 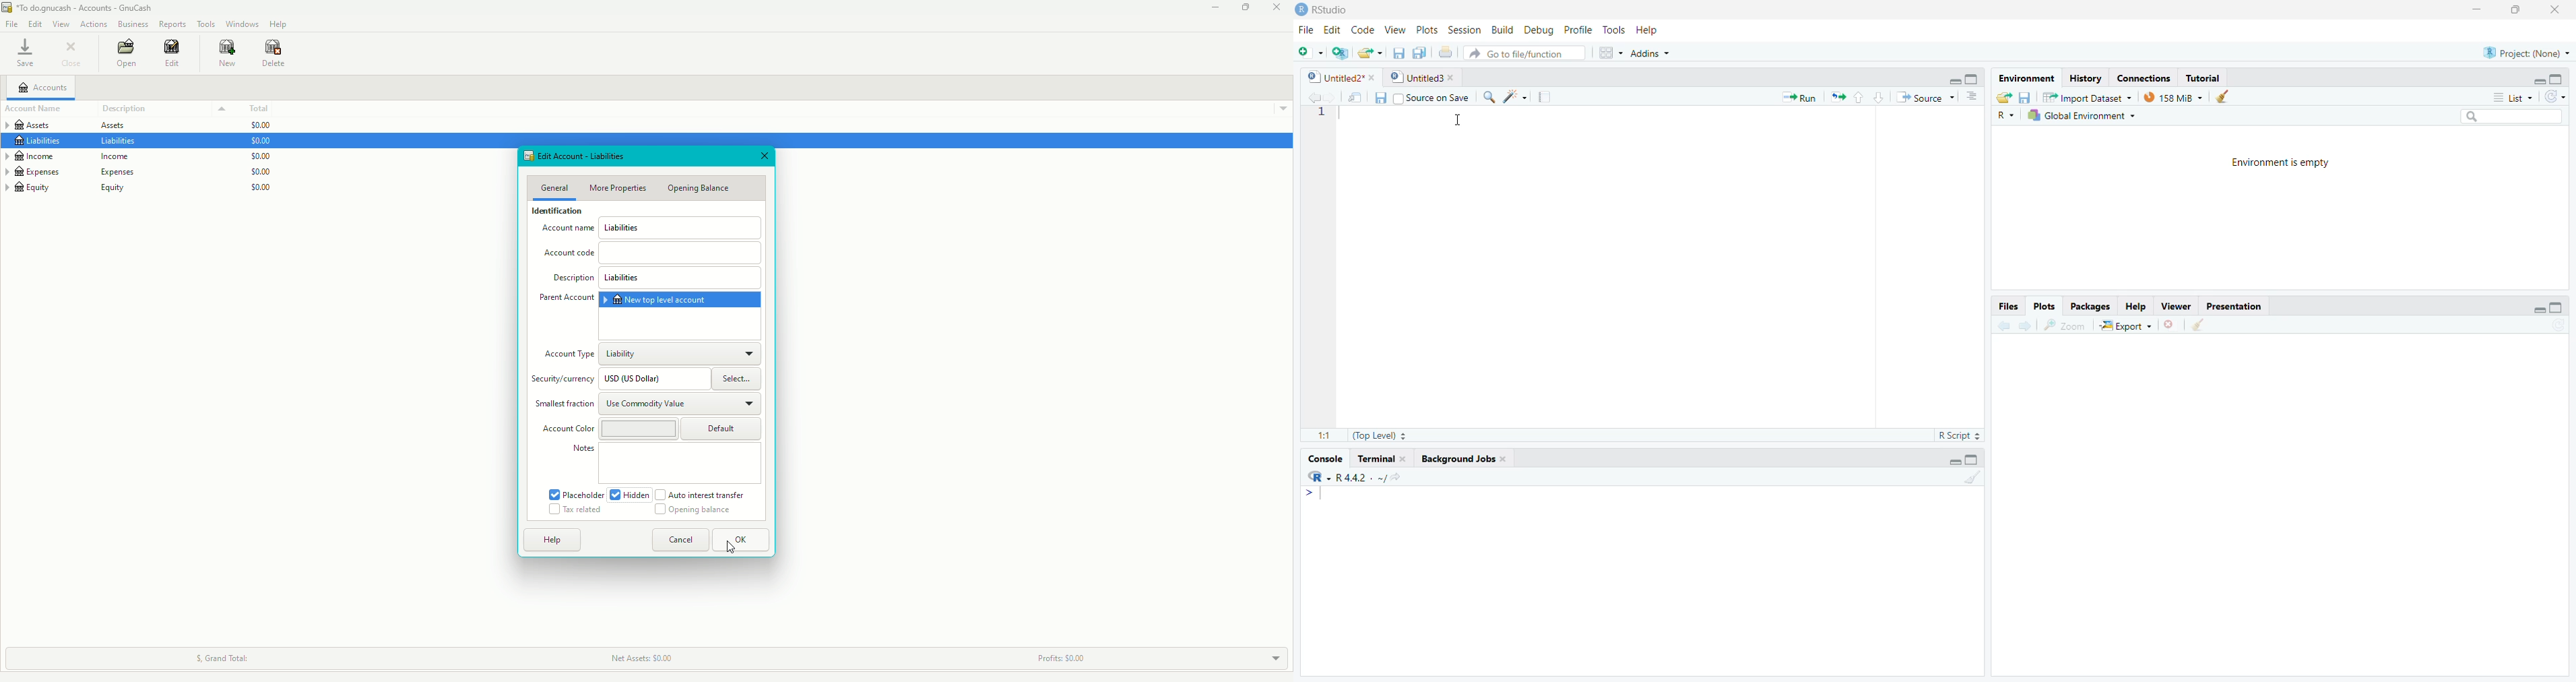 What do you see at coordinates (2128, 324) in the screenshot?
I see `Export` at bounding box center [2128, 324].